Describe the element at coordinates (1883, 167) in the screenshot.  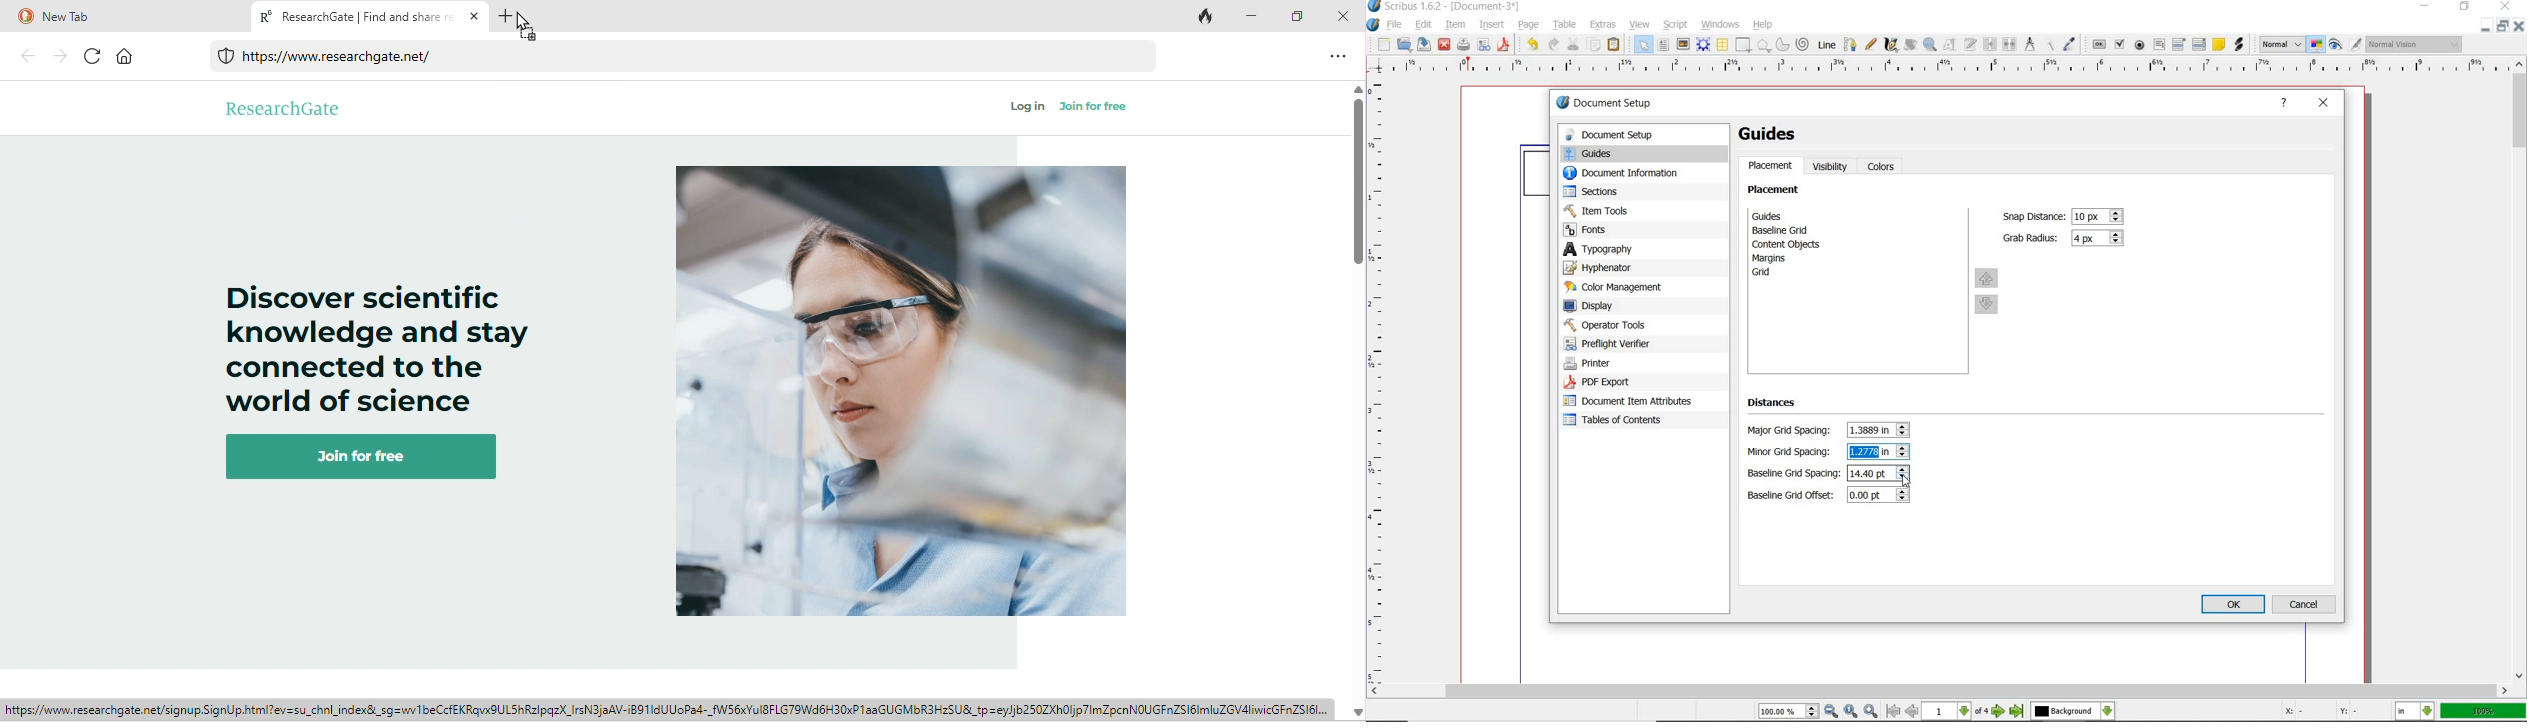
I see `colors` at that location.